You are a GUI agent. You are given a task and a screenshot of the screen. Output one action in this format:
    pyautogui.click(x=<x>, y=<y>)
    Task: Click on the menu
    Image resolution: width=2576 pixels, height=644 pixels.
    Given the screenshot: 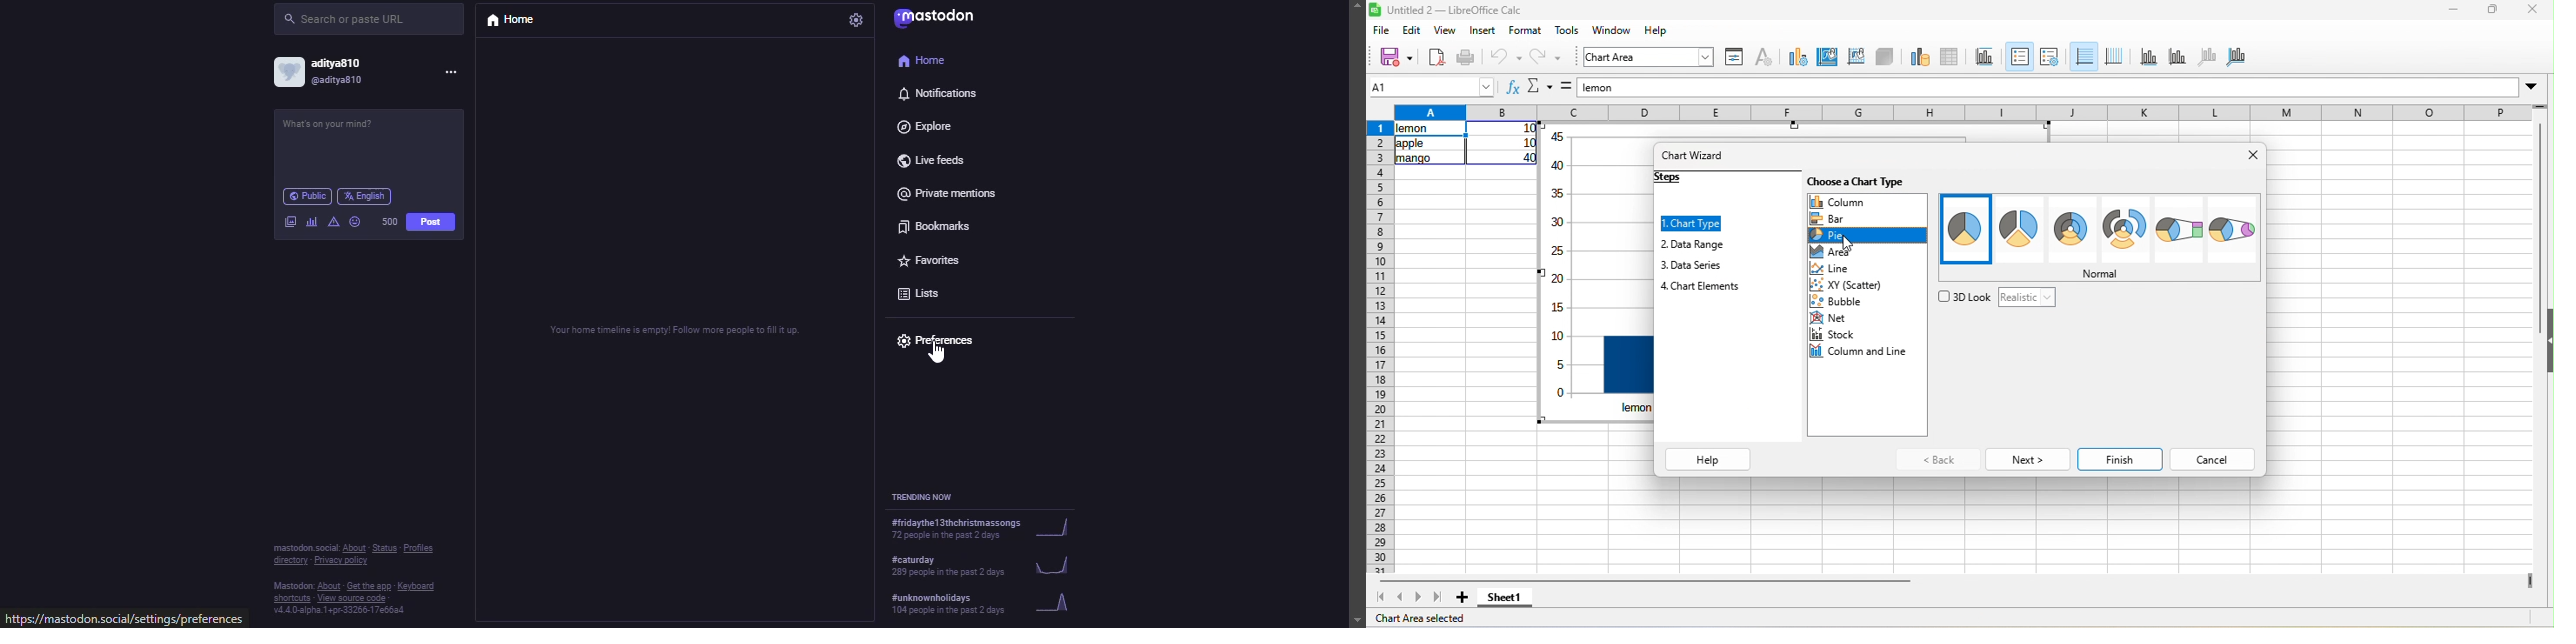 What is the action you would take?
    pyautogui.click(x=448, y=72)
    